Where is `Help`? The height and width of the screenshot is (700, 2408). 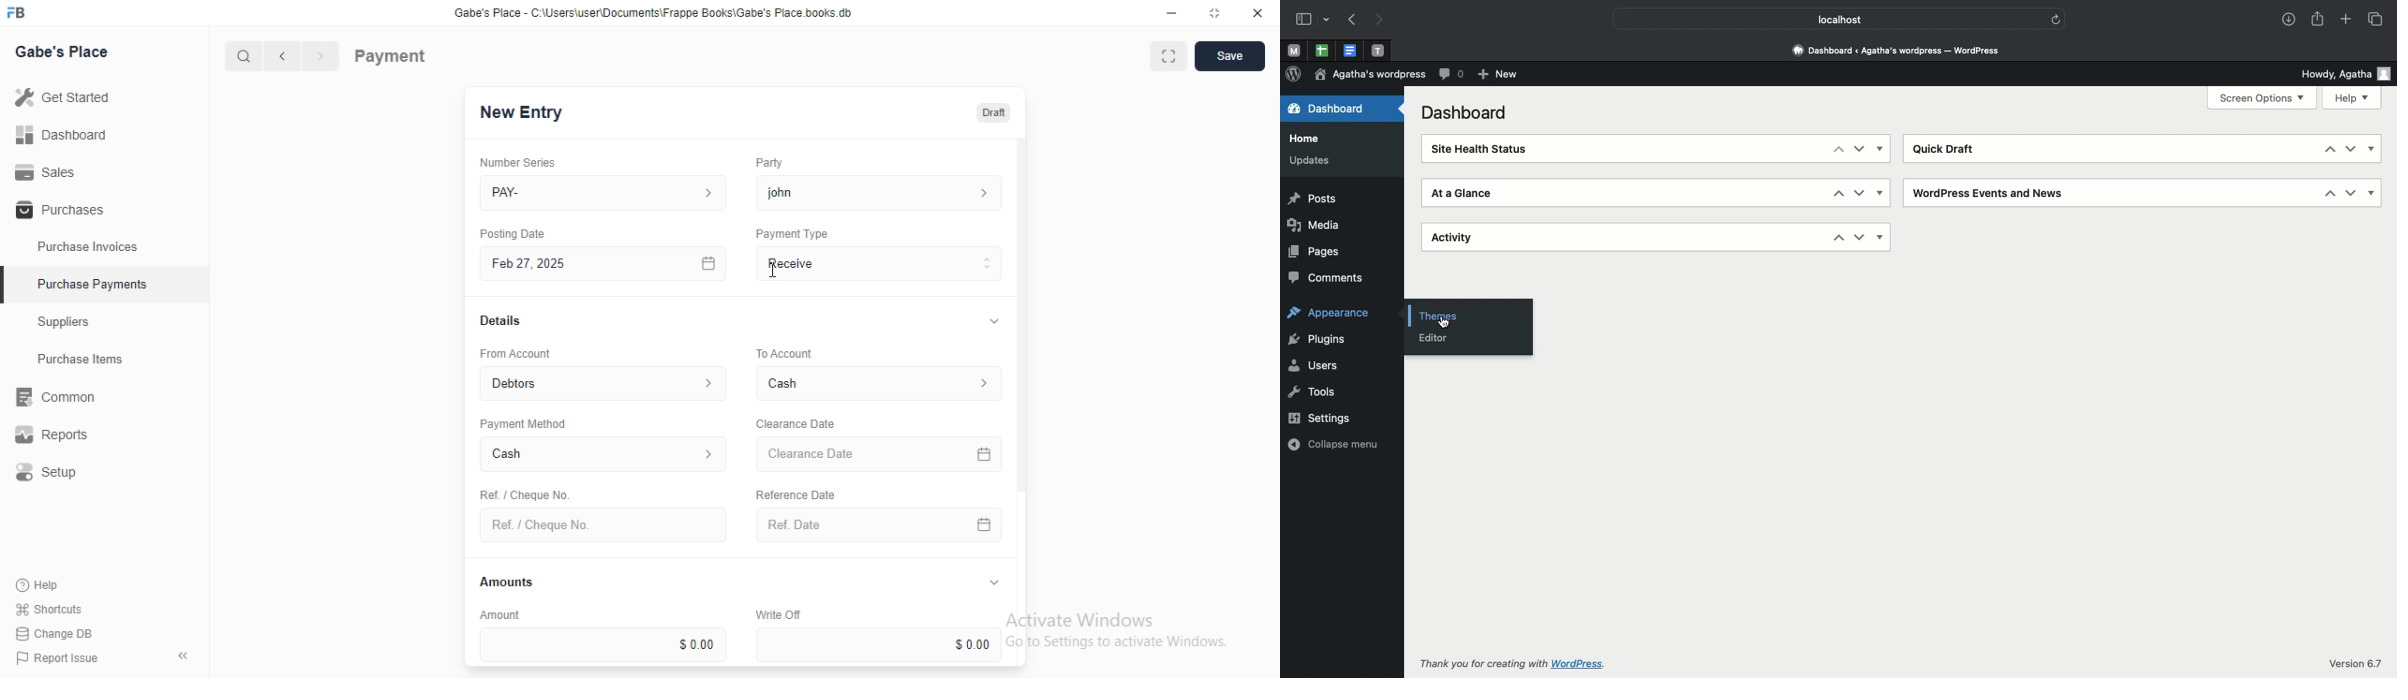
Help is located at coordinates (40, 586).